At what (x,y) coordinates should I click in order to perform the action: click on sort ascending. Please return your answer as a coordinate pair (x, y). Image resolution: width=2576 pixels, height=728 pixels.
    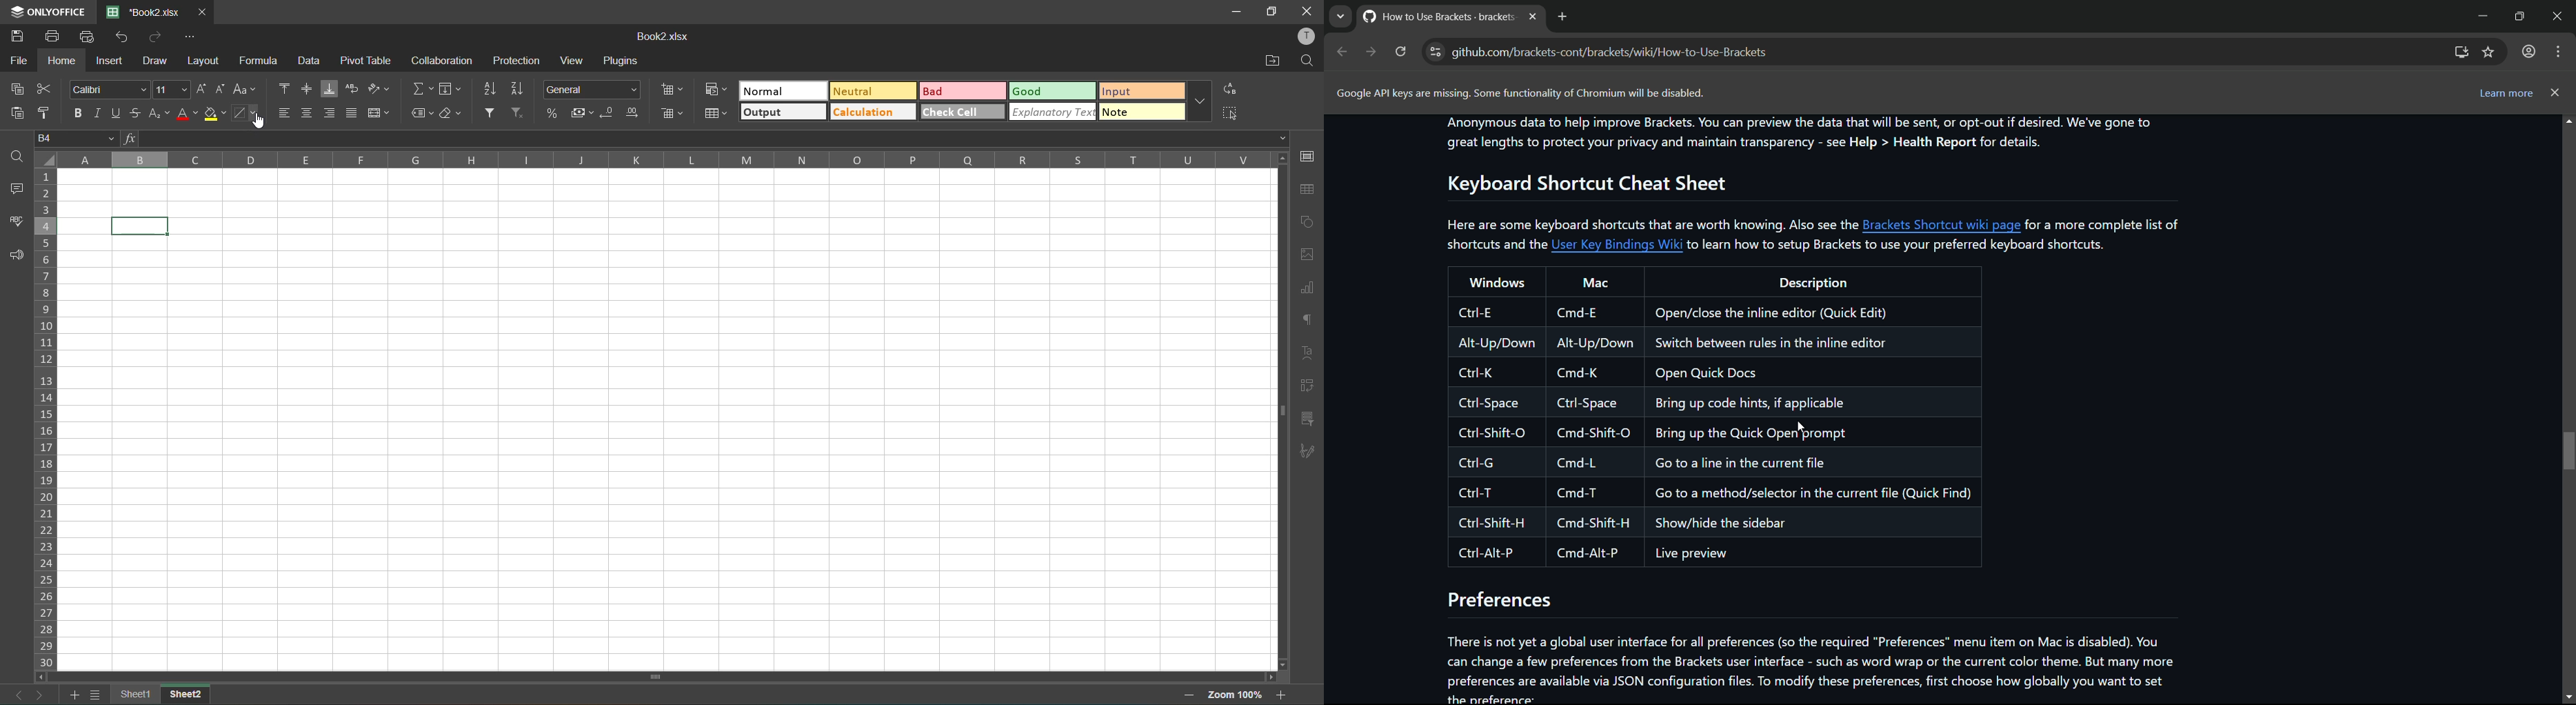
    Looking at the image, I should click on (495, 89).